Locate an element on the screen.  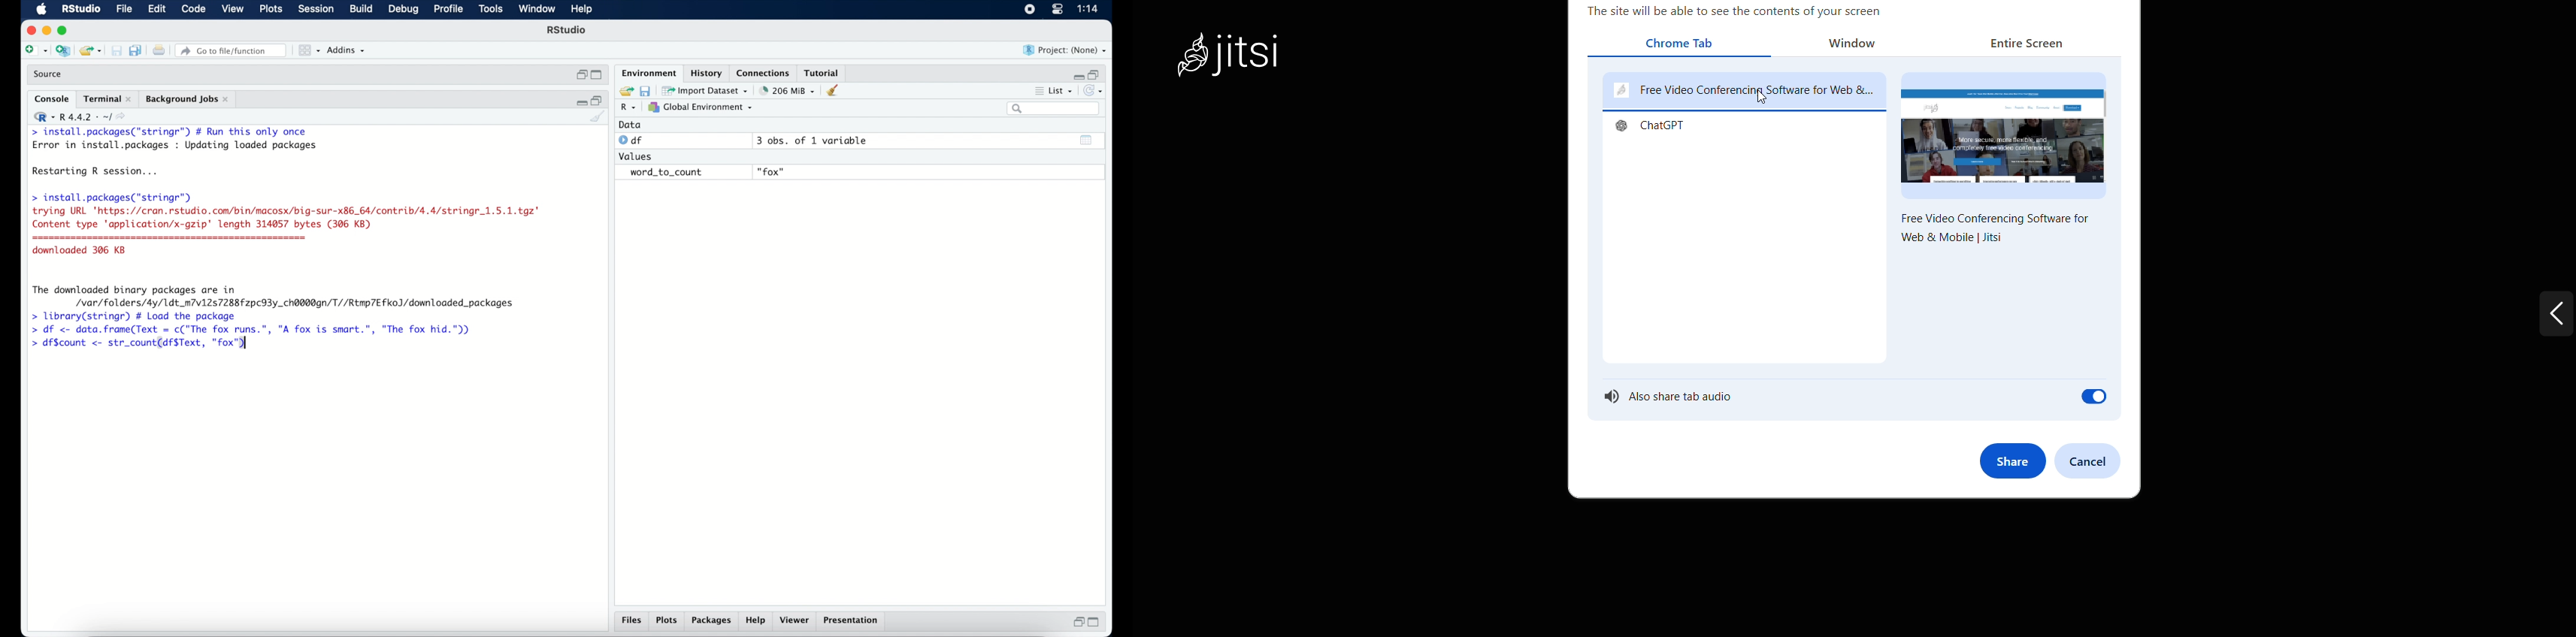
Error in install.packages : Updating loaded packages is located at coordinates (175, 145).